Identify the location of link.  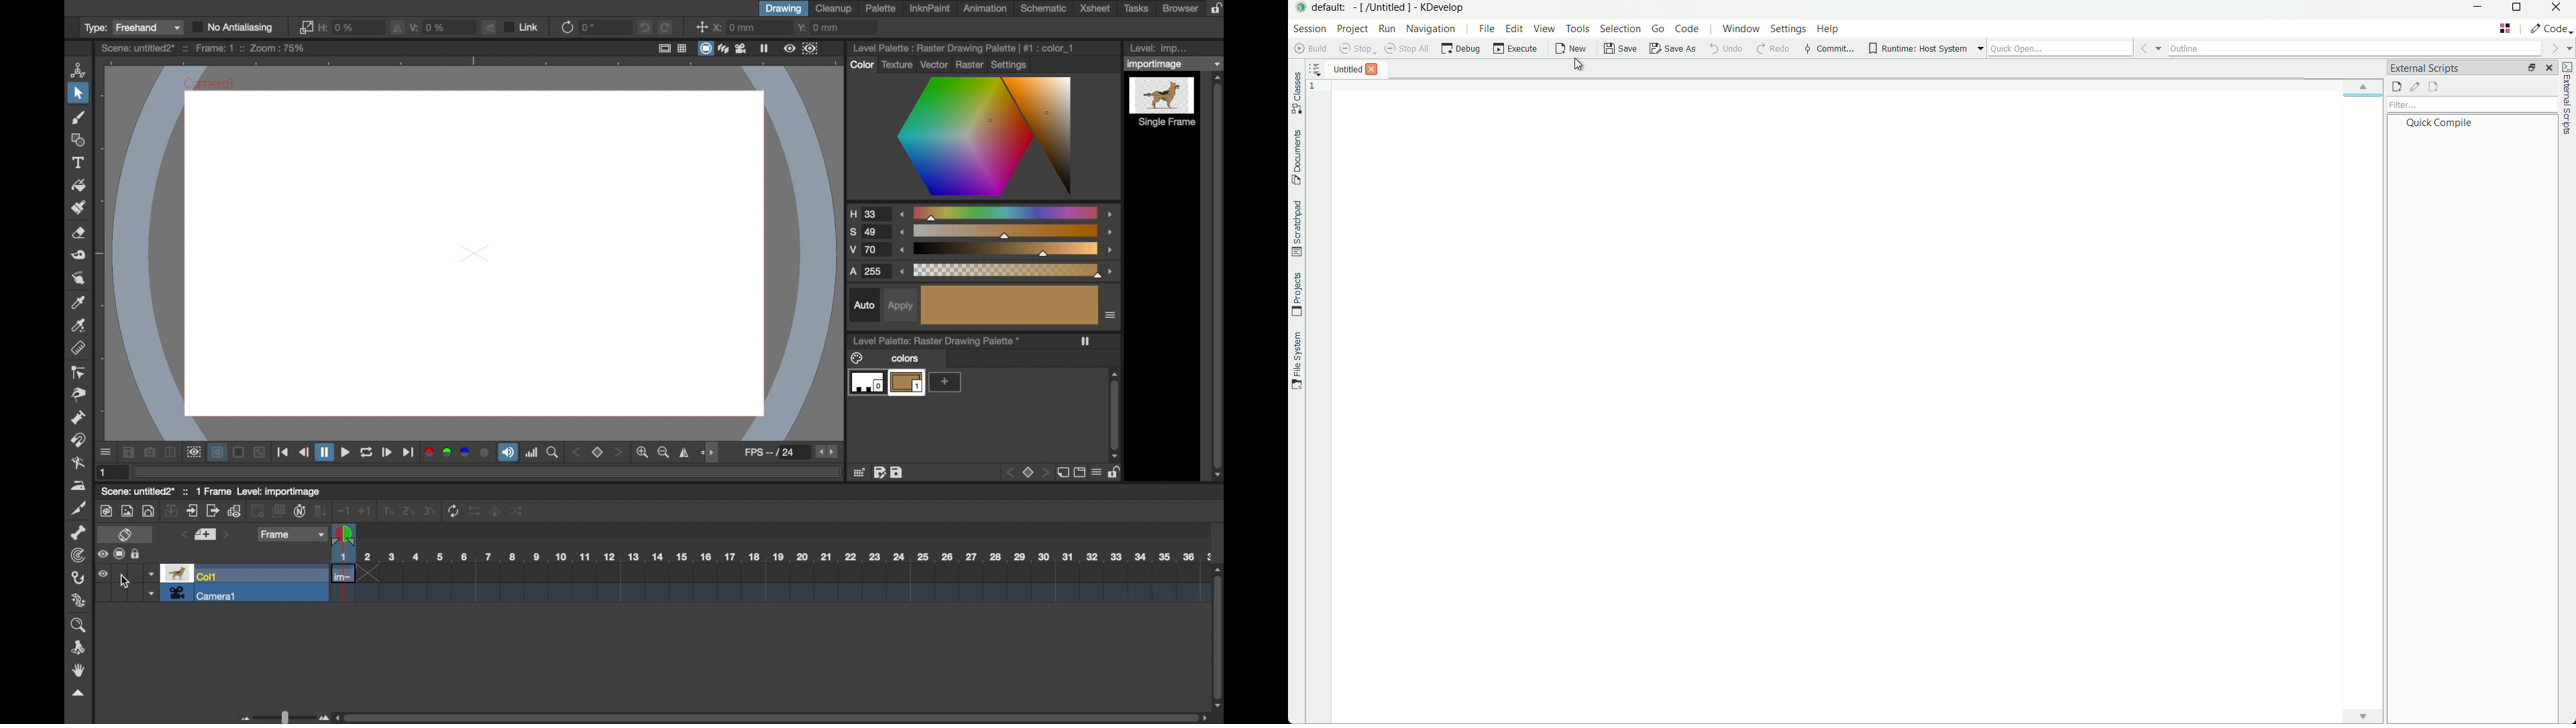
(523, 27).